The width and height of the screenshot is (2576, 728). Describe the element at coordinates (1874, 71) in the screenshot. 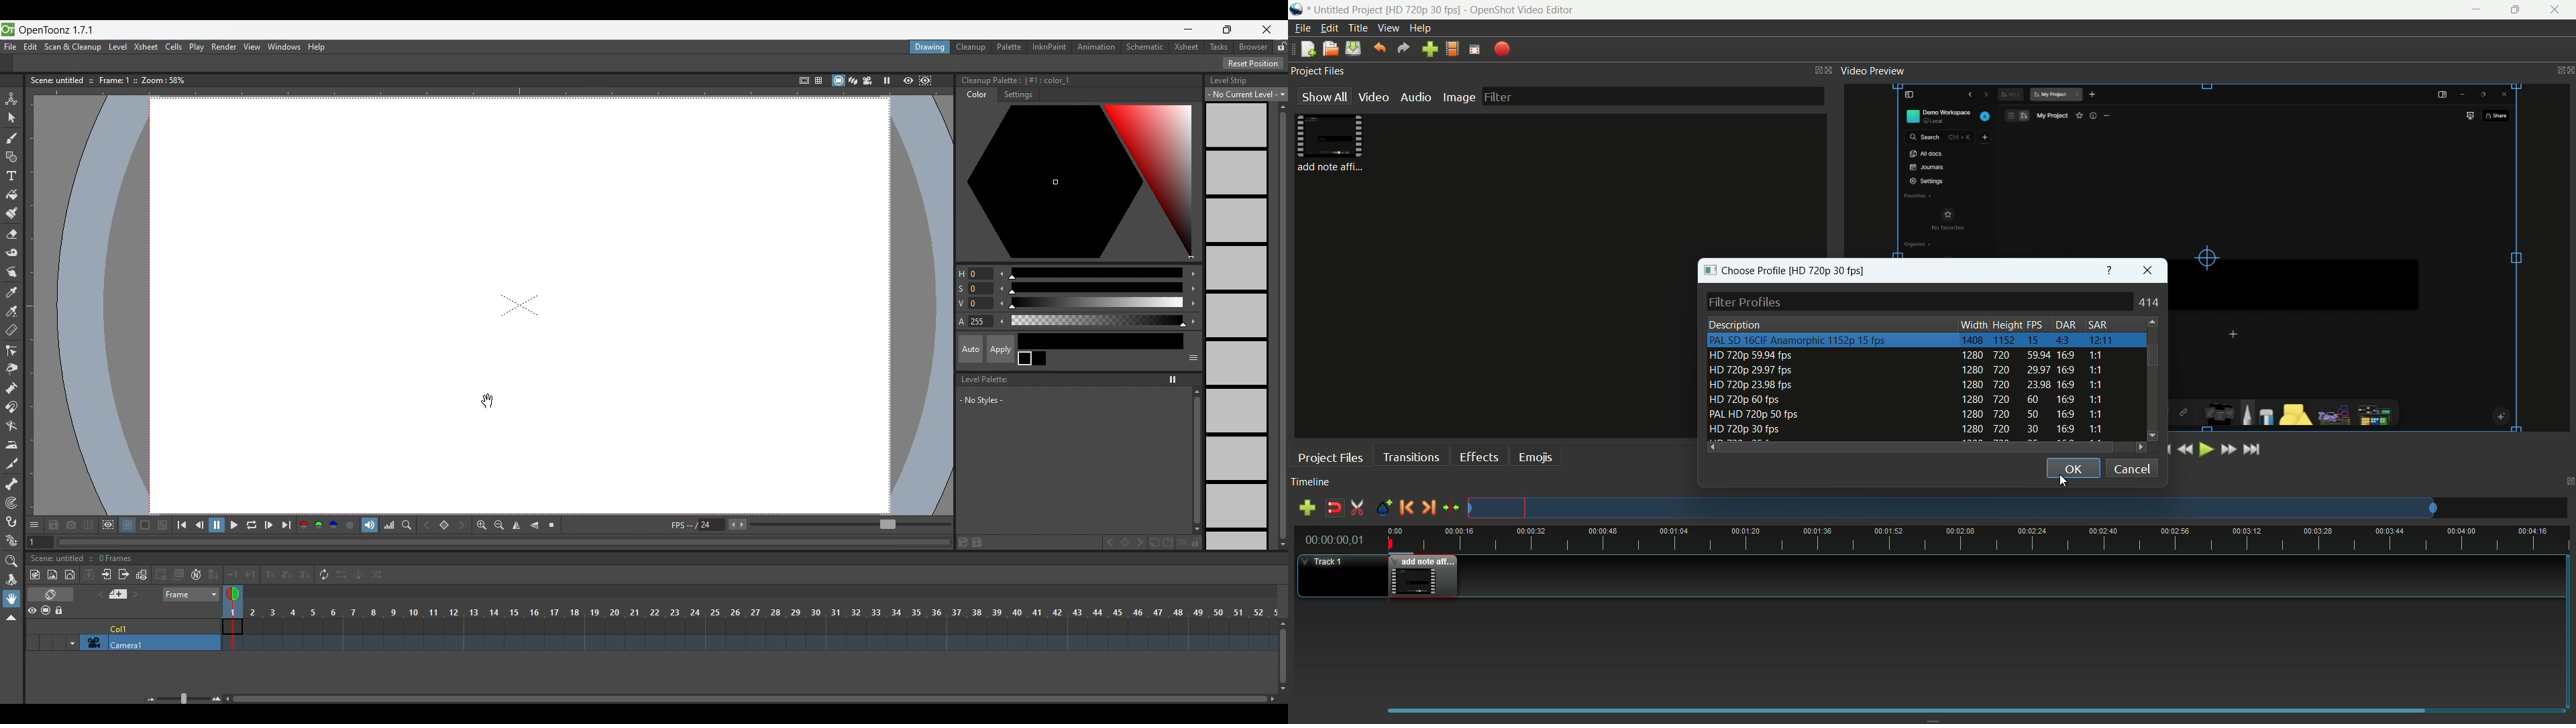

I see `video preview` at that location.